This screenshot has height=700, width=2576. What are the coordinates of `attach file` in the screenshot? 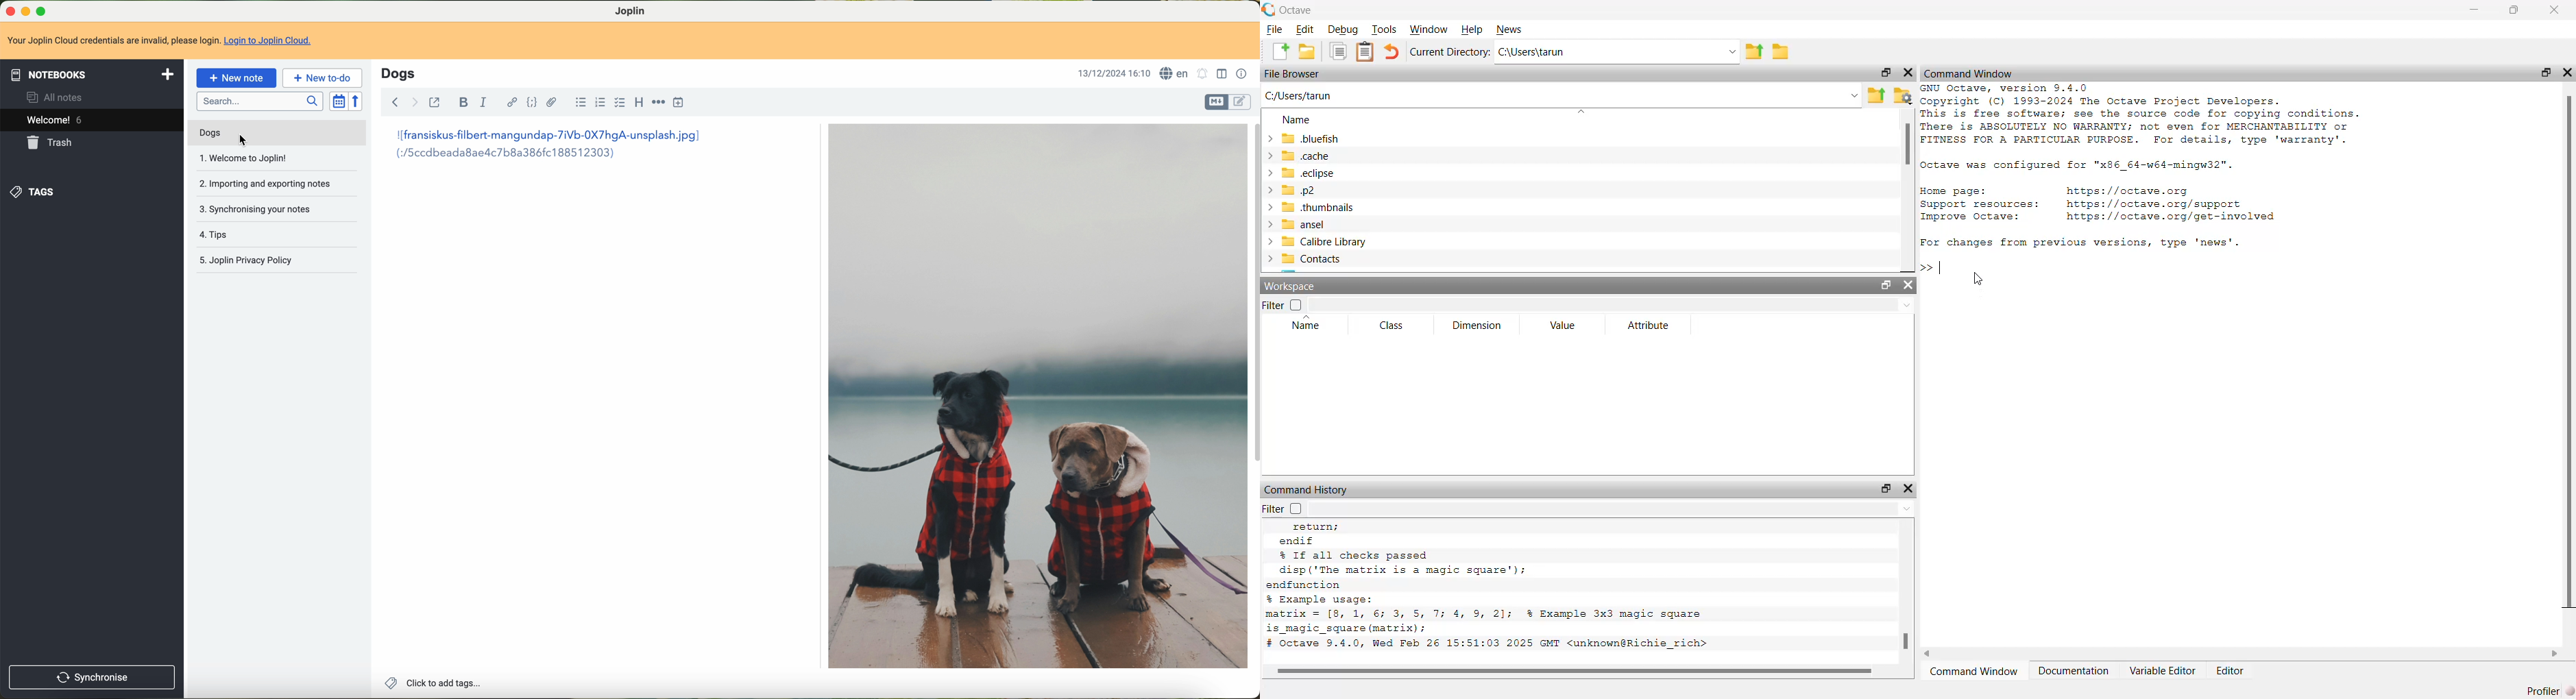 It's located at (551, 102).